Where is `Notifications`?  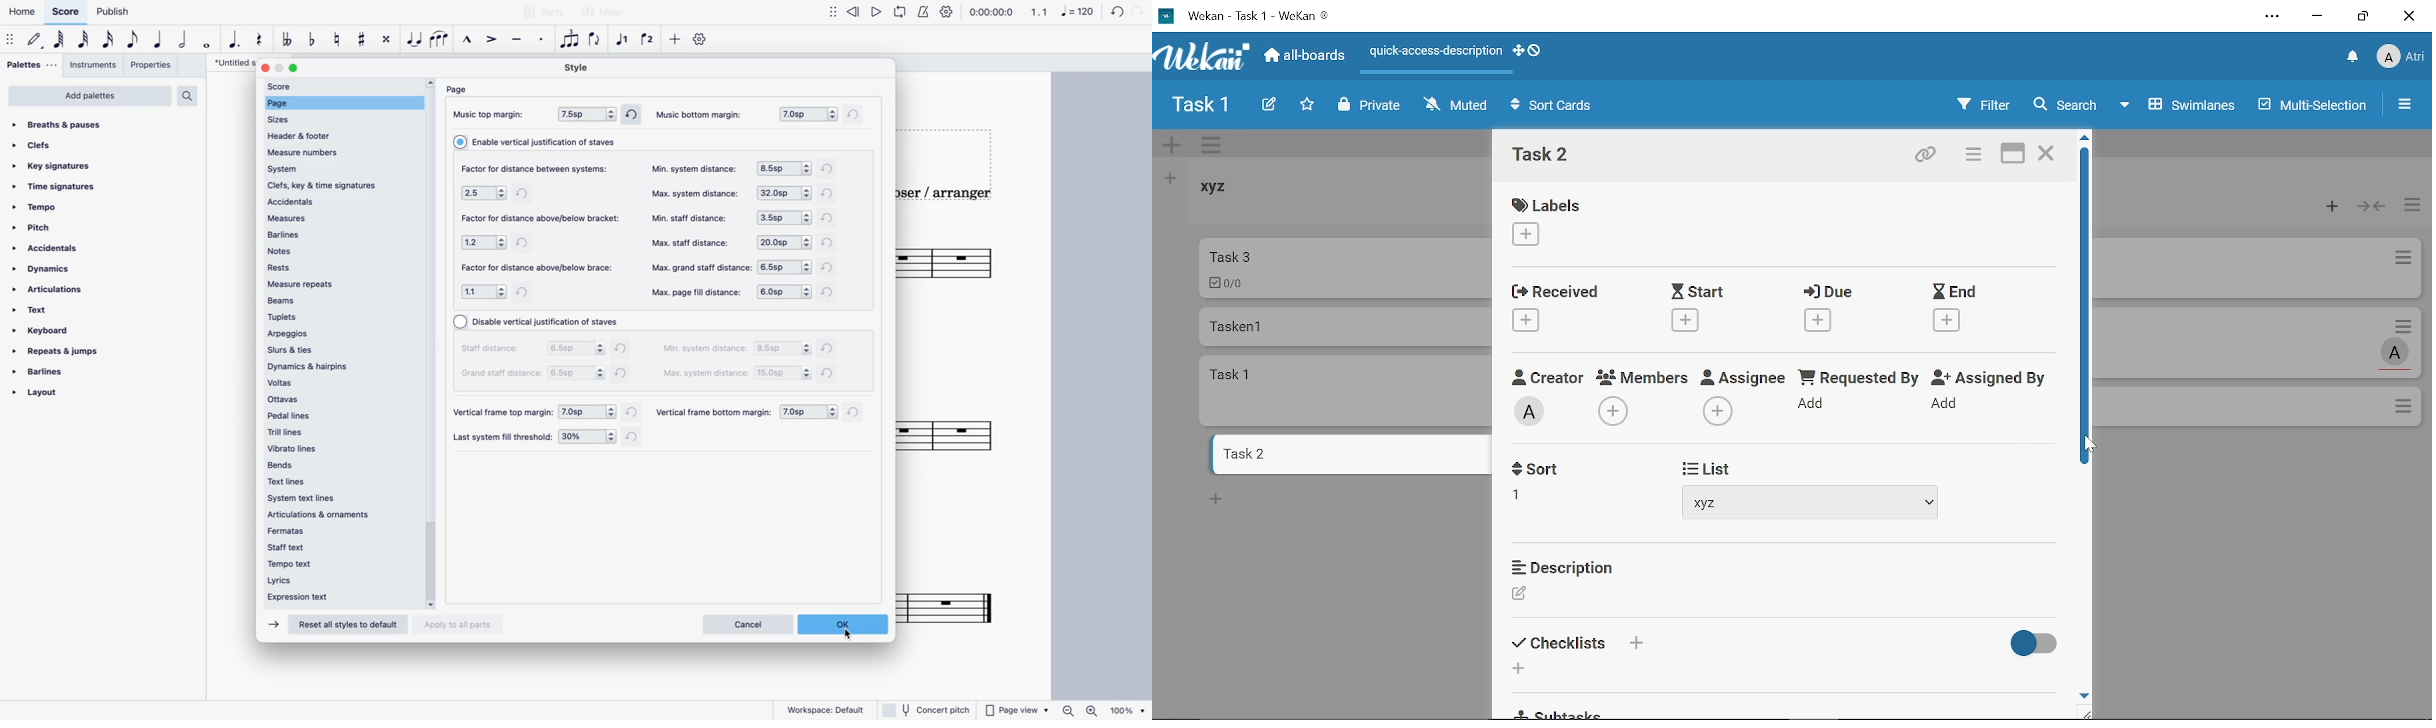 Notifications is located at coordinates (2353, 58).